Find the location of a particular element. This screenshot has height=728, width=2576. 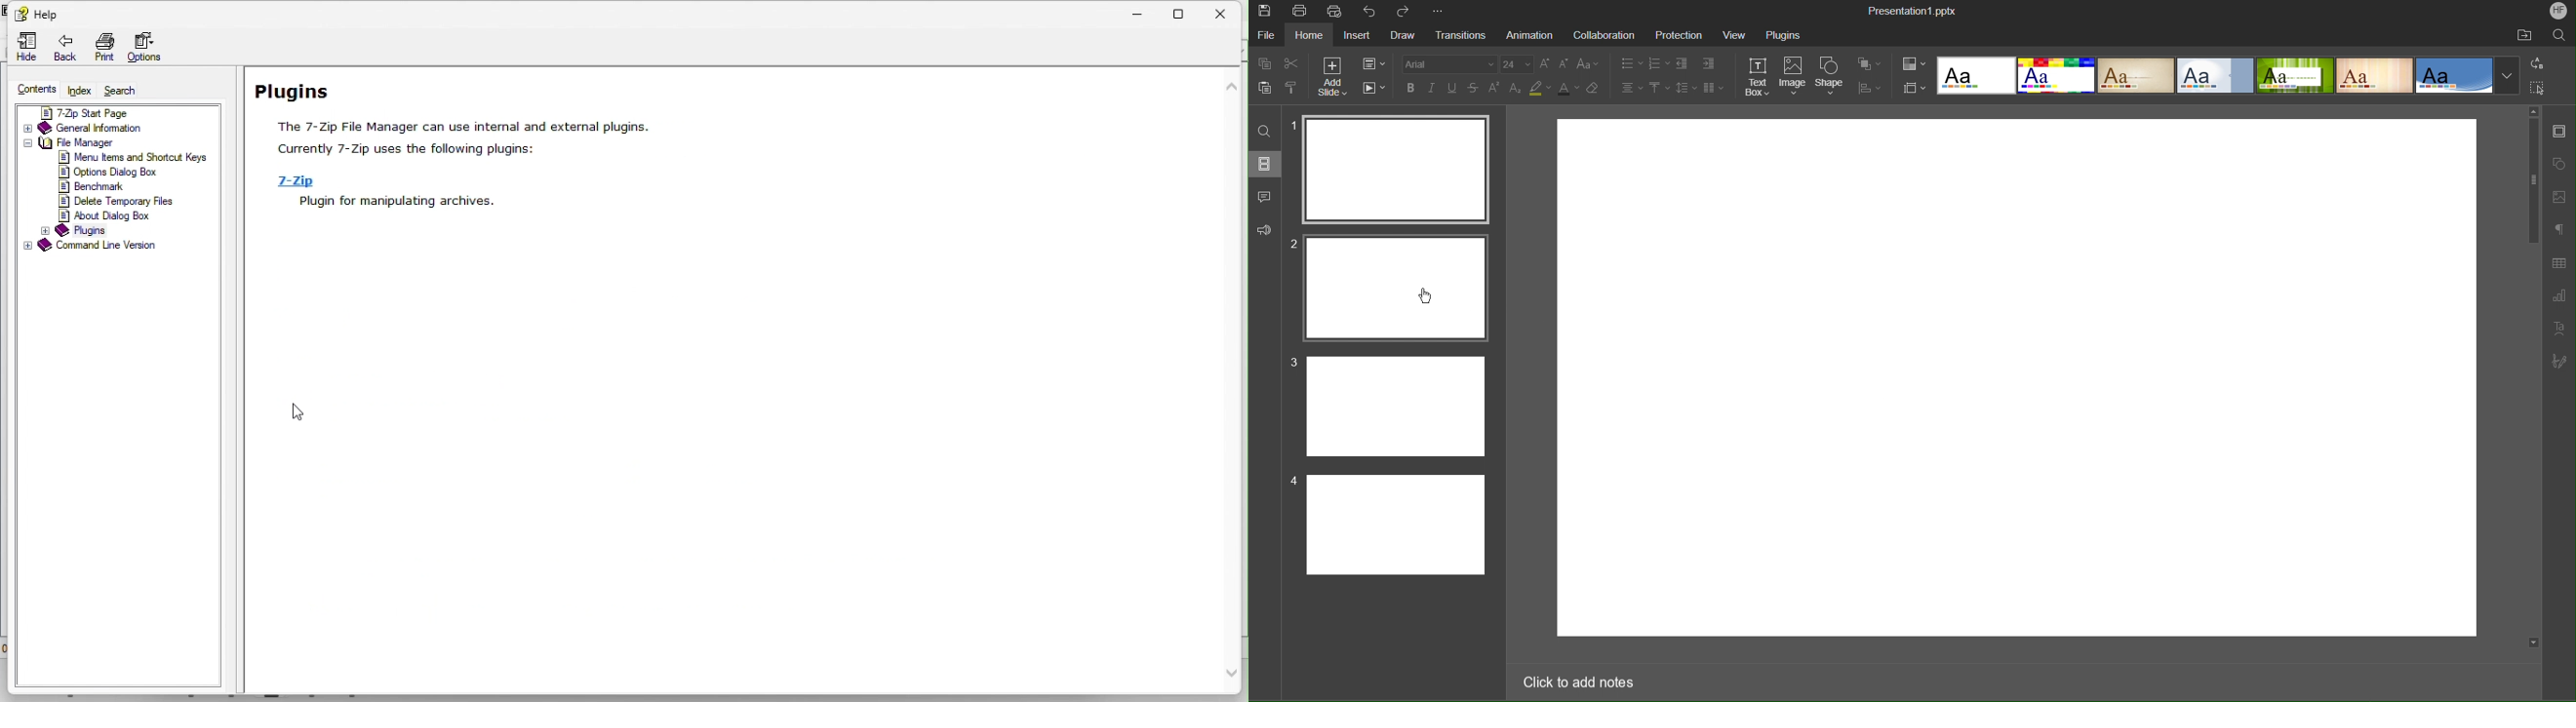

Open File Location is located at coordinates (2527, 35).